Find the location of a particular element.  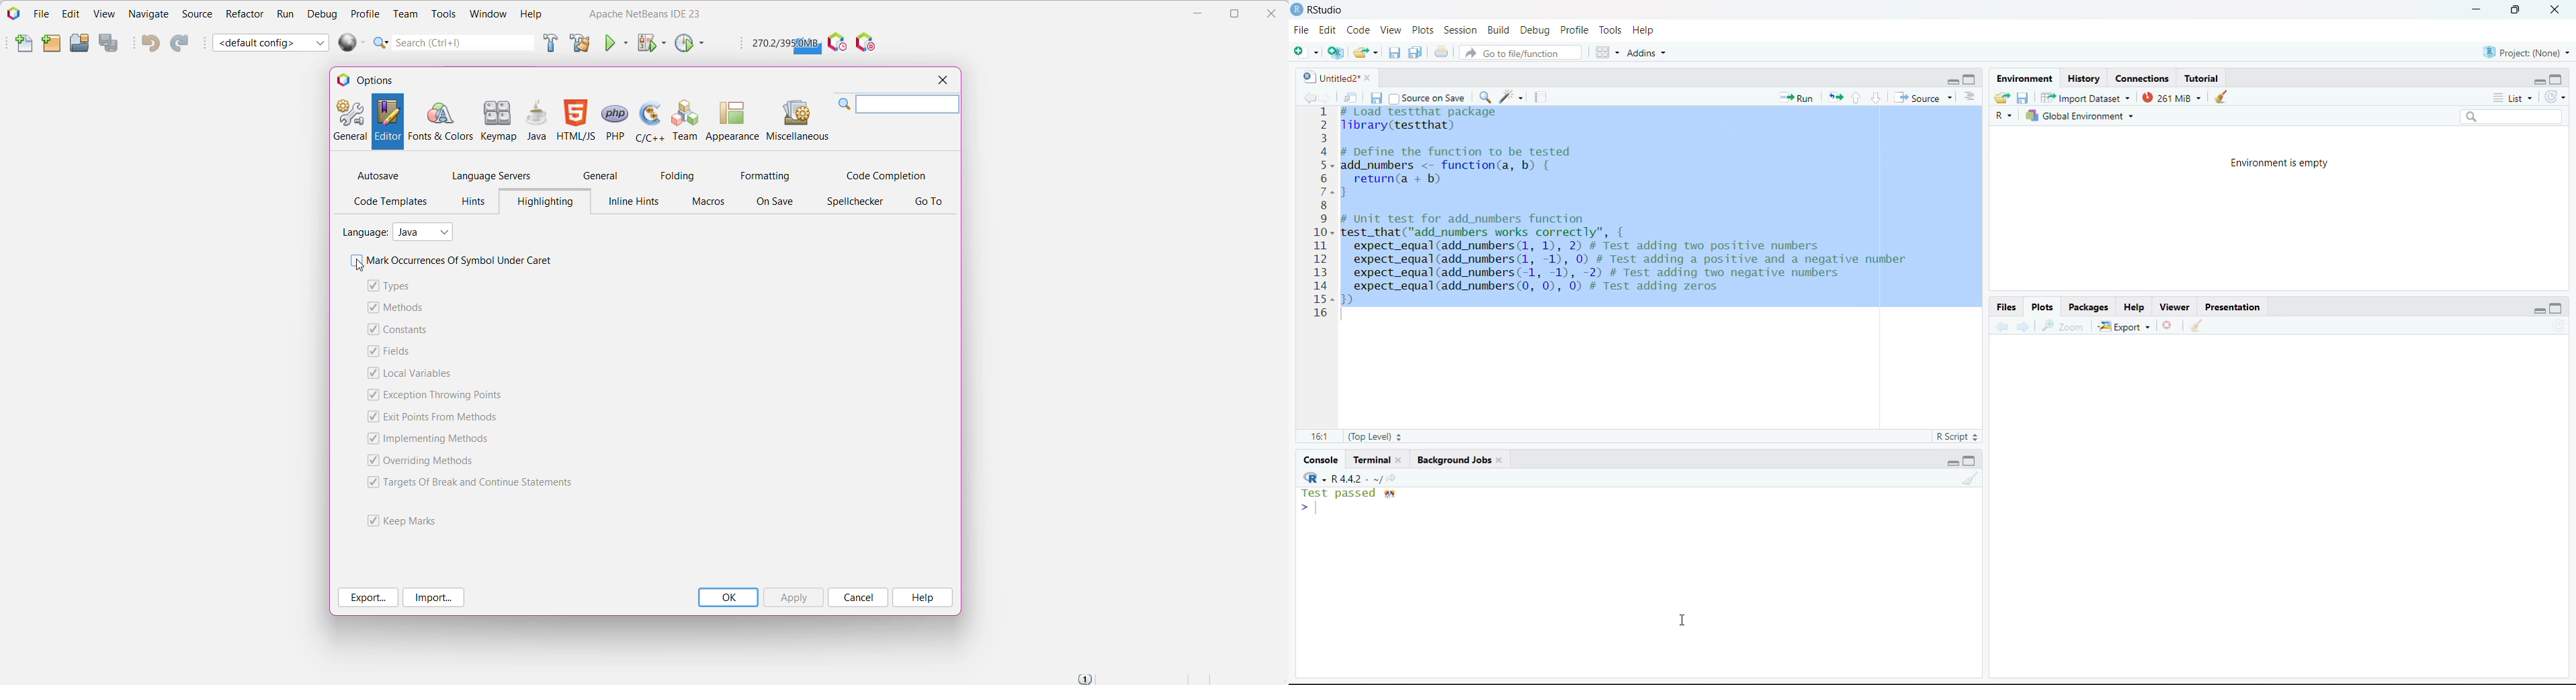

Redo is located at coordinates (182, 43).